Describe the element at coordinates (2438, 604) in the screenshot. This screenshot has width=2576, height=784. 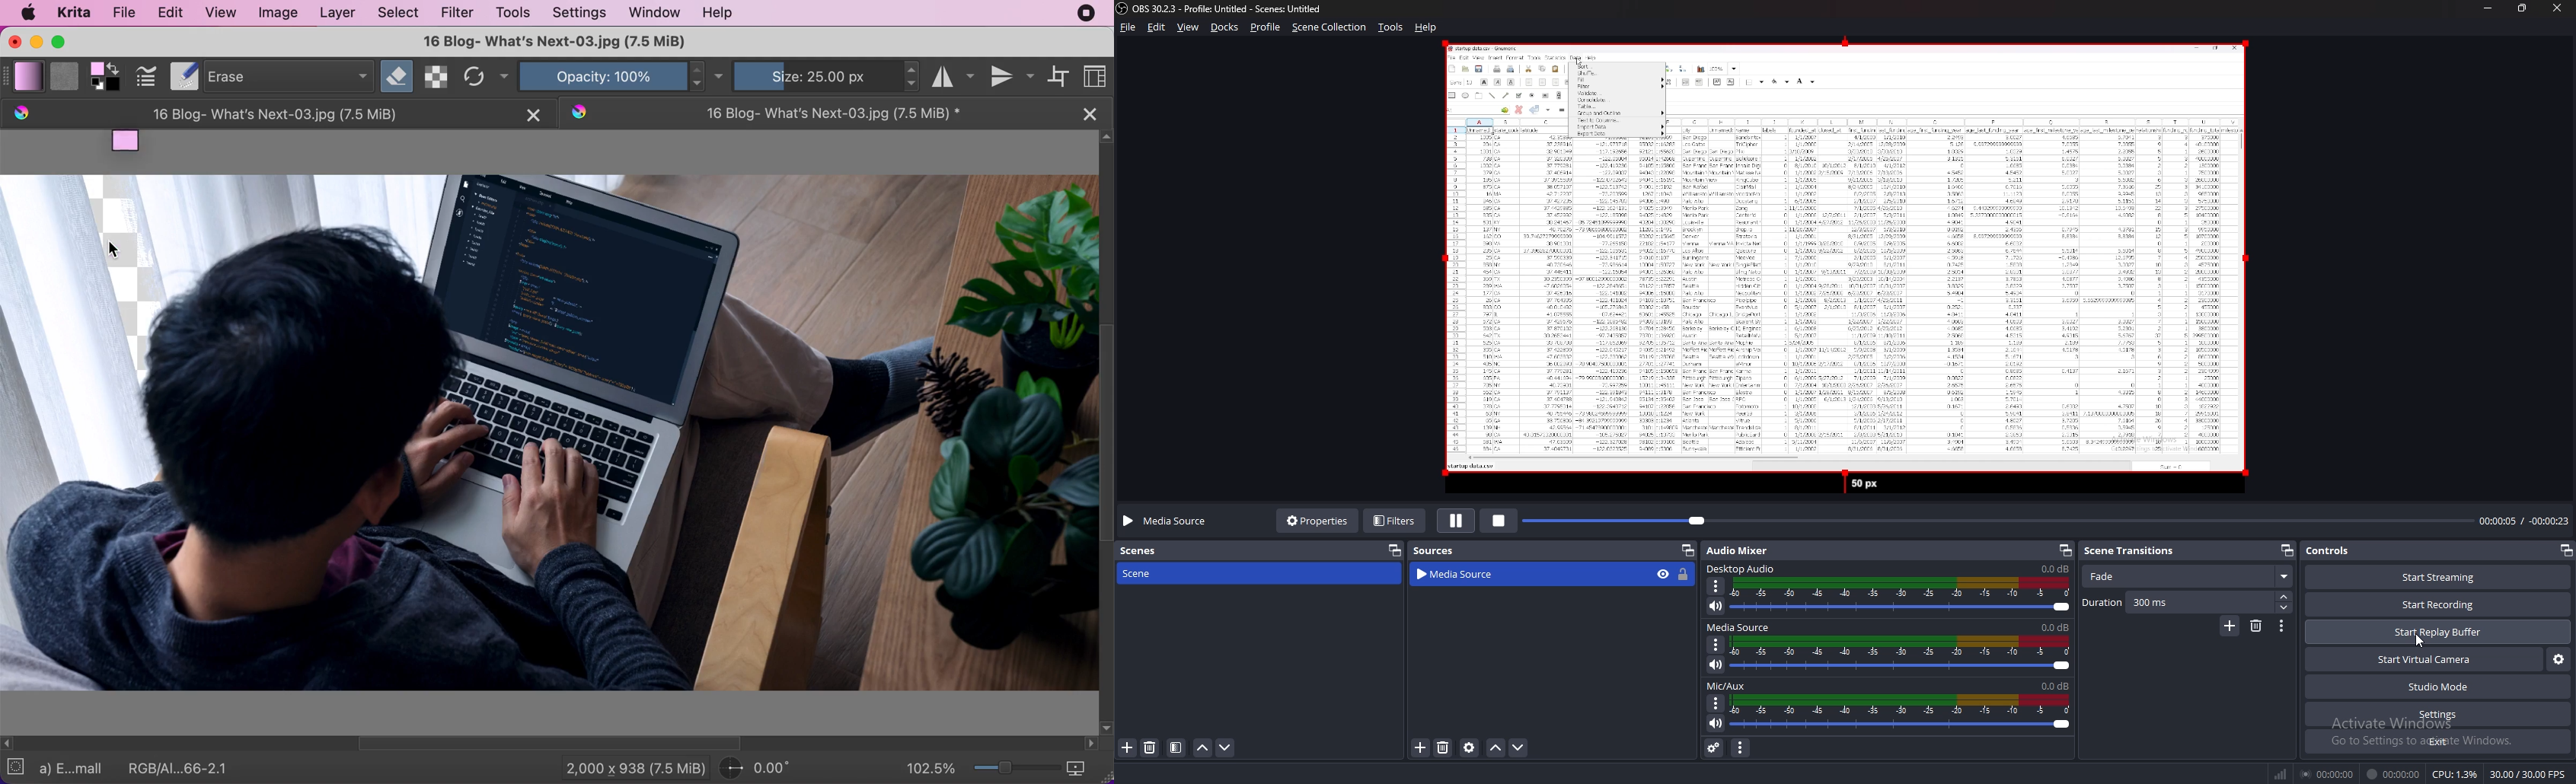
I see `start recording` at that location.